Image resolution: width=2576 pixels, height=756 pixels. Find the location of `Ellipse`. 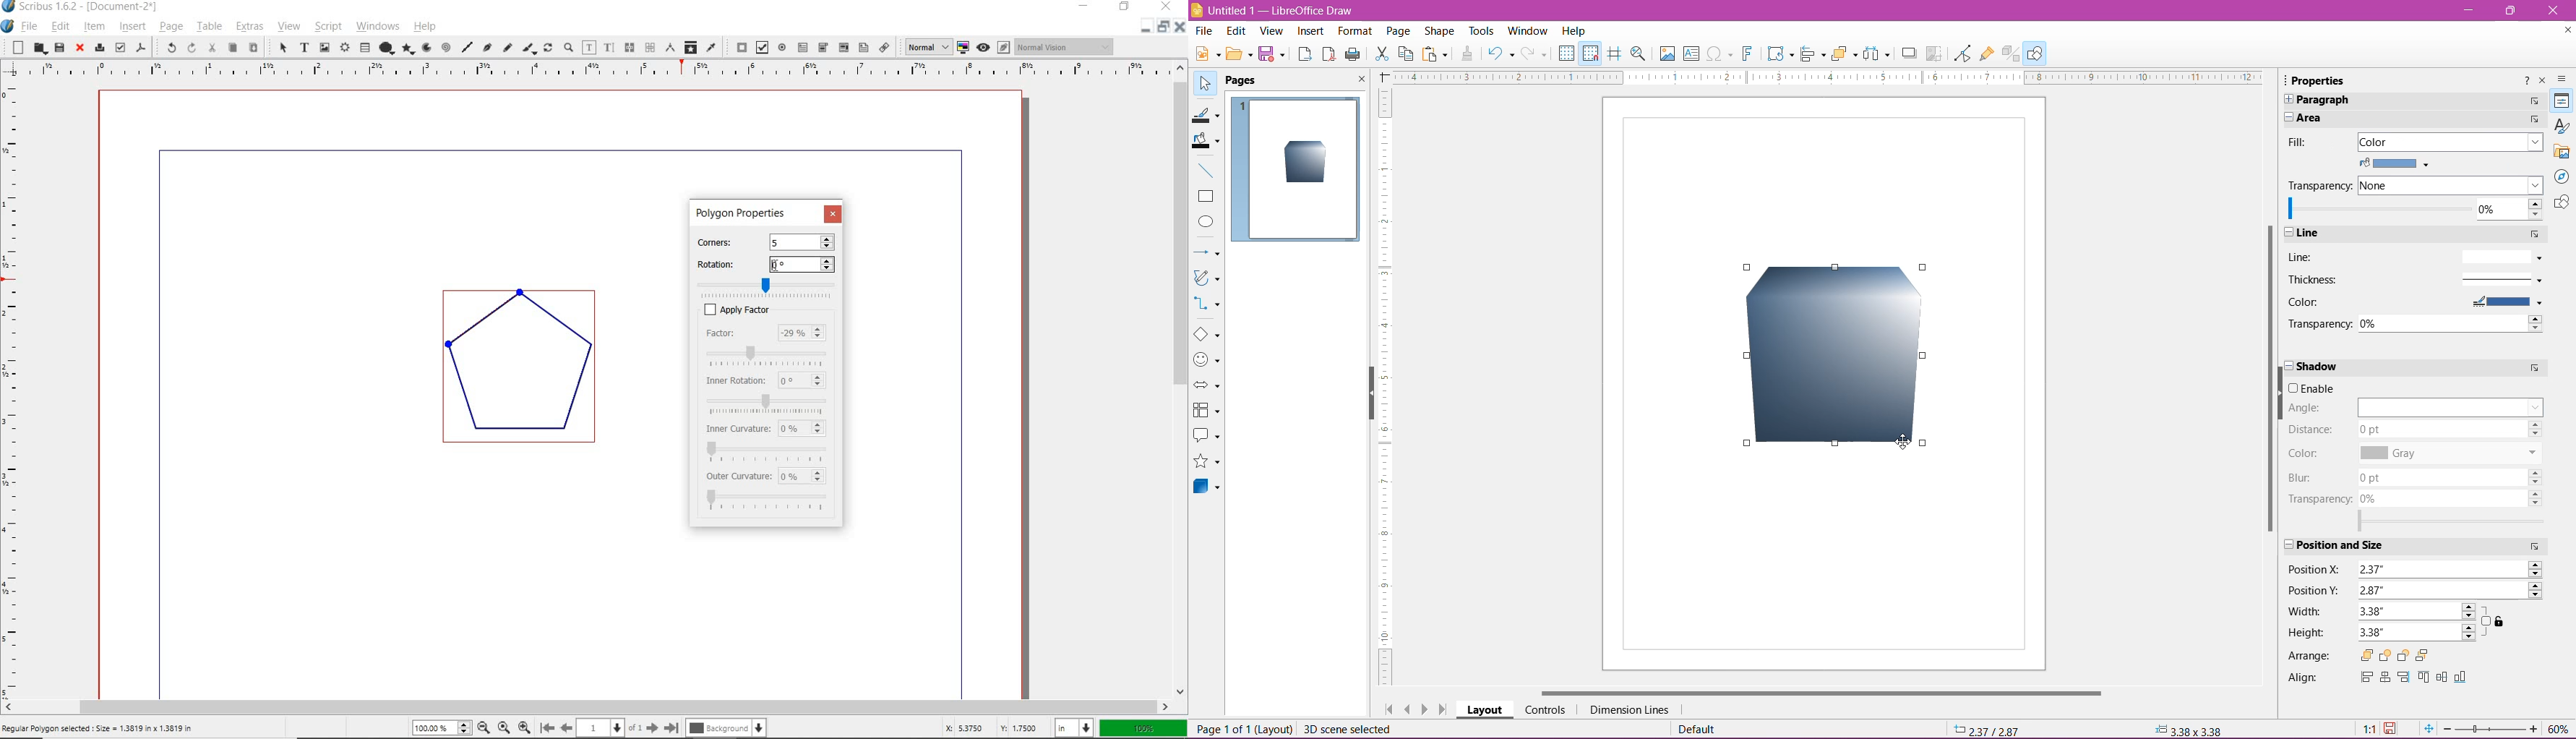

Ellipse is located at coordinates (1205, 222).